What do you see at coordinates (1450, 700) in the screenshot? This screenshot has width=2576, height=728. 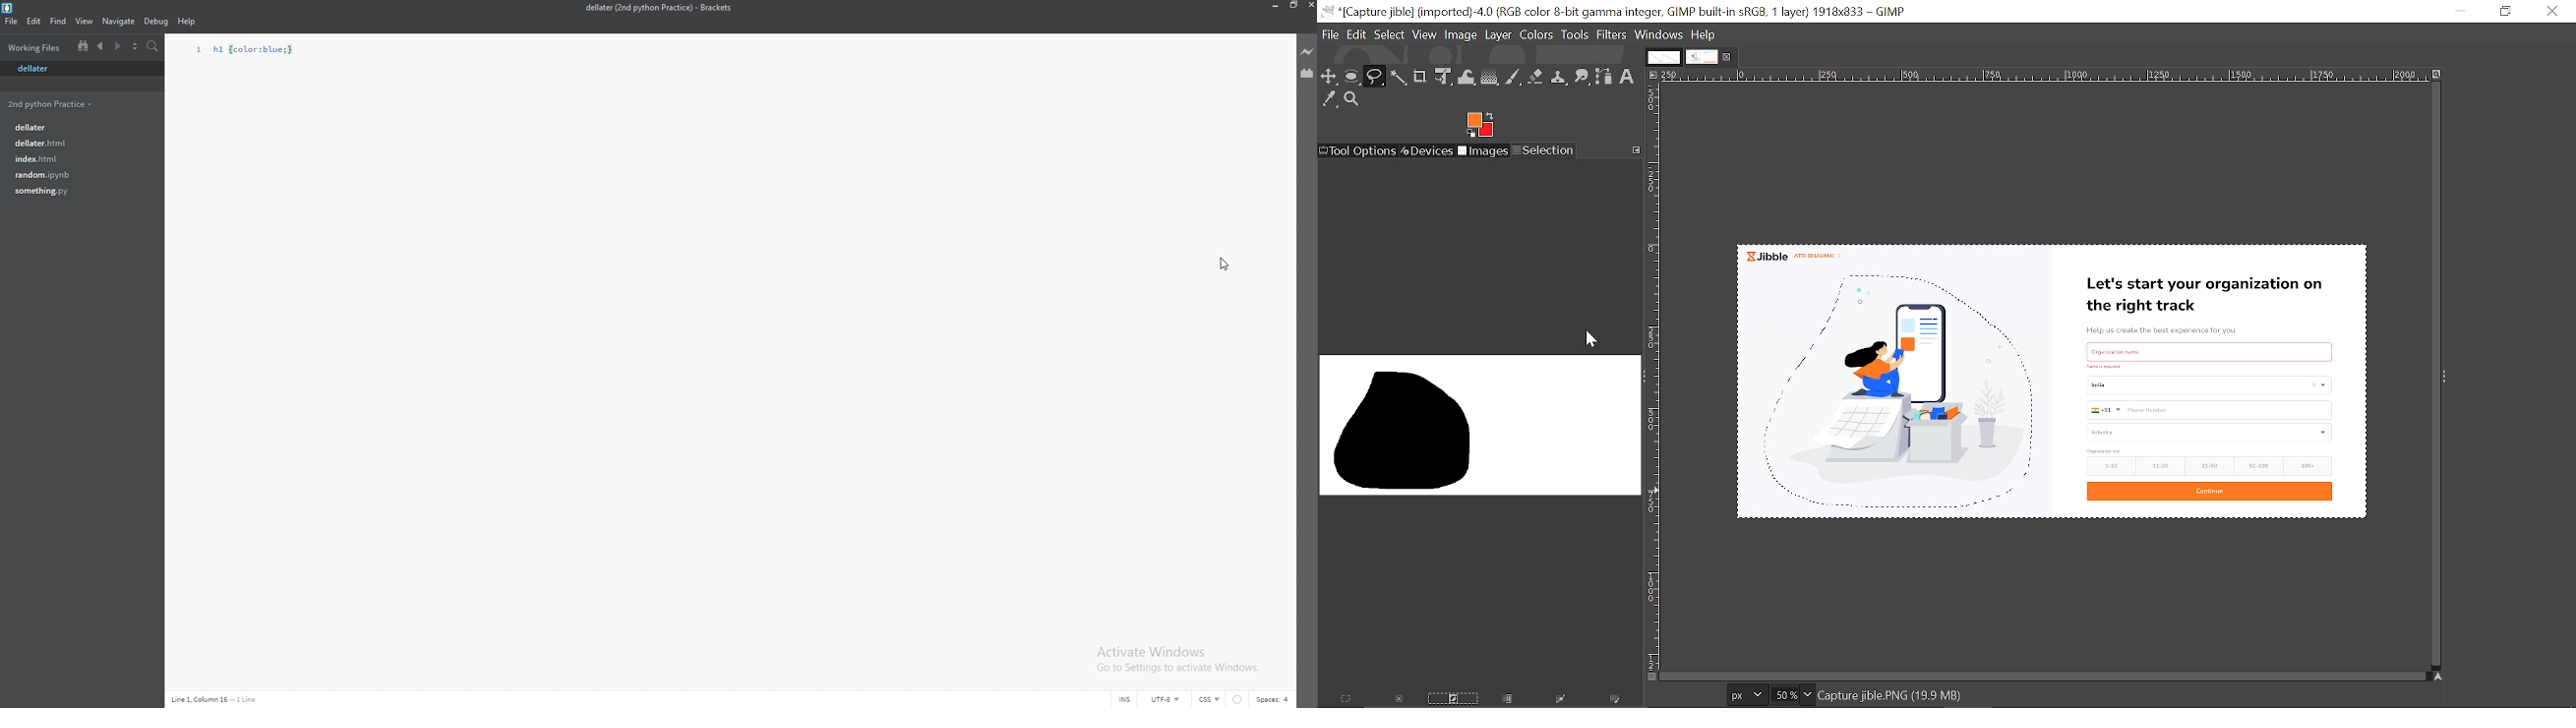 I see `Invert this selection` at bounding box center [1450, 700].